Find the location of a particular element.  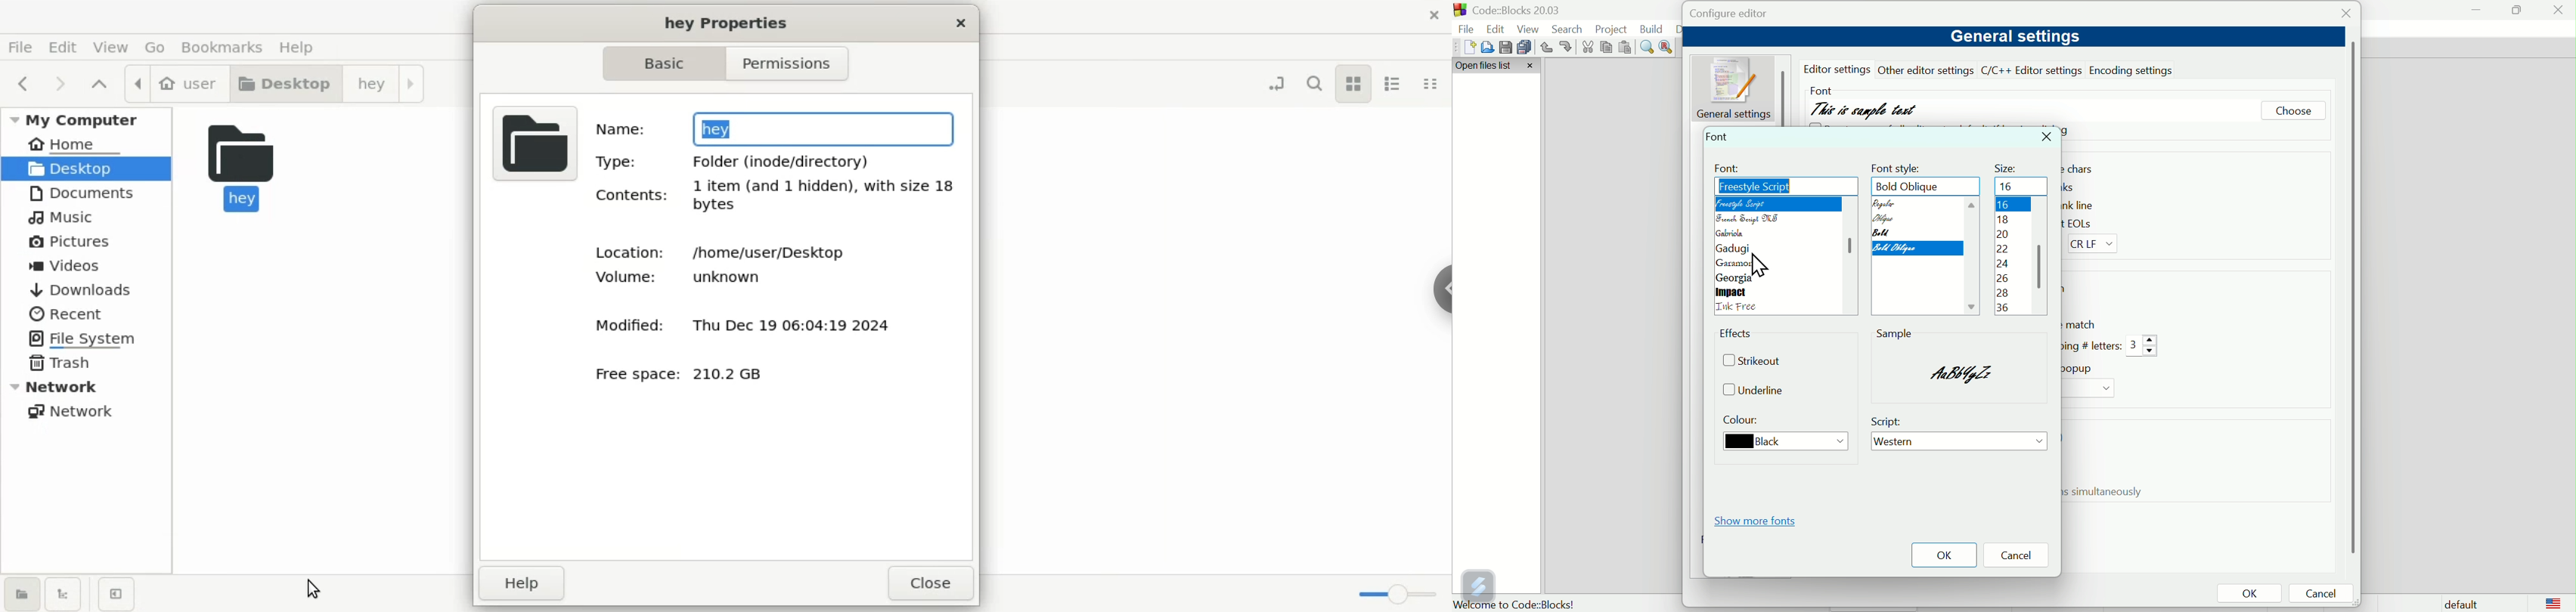

Court blocks 2003 is located at coordinates (1526, 10).